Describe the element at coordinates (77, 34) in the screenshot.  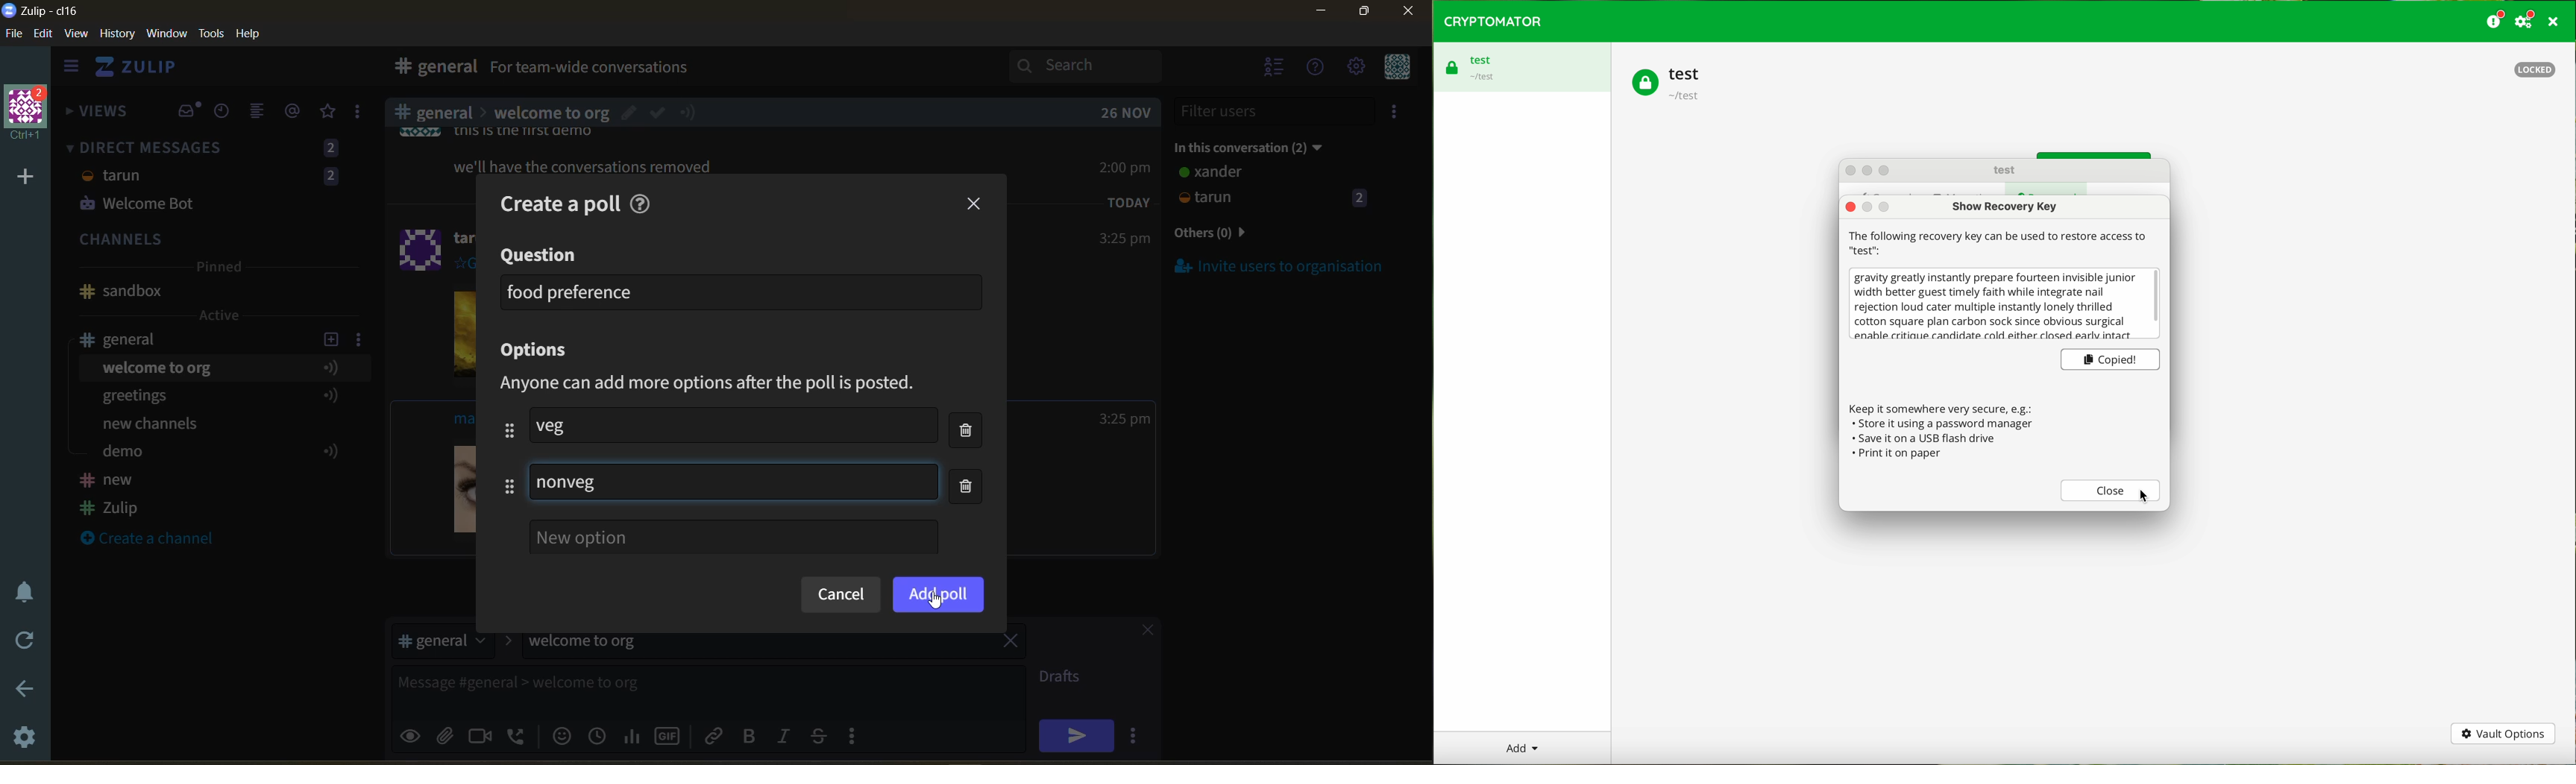
I see `view` at that location.